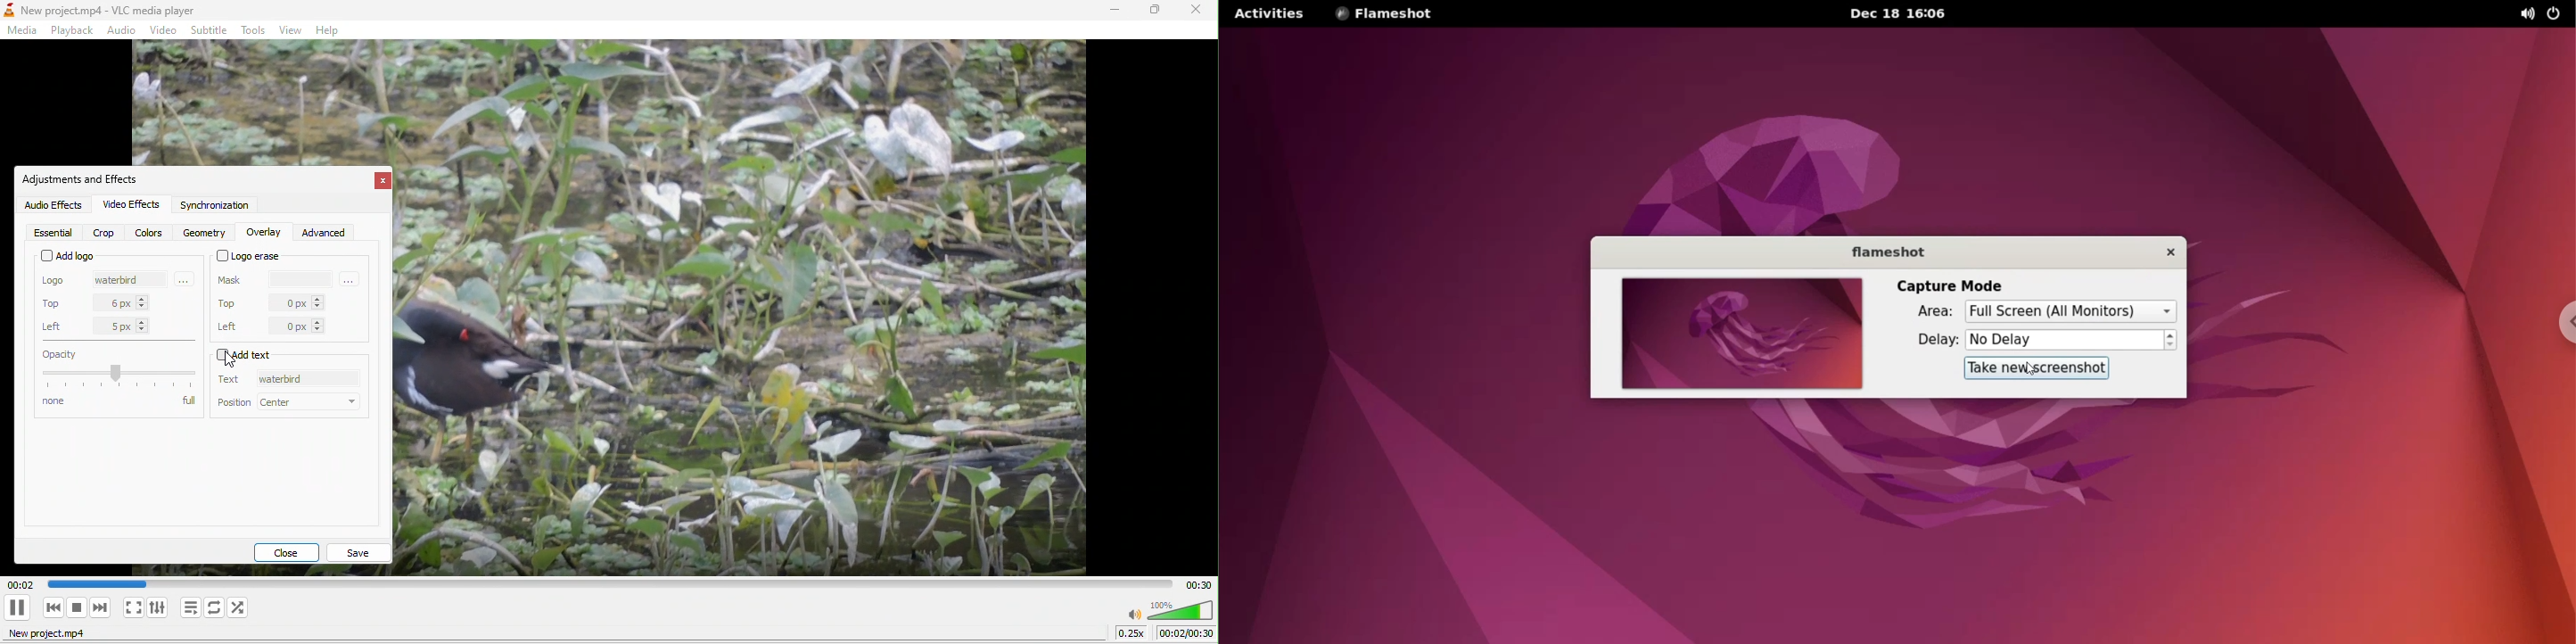 This screenshot has width=2576, height=644. Describe the element at coordinates (57, 636) in the screenshot. I see `new project.mp4` at that location.